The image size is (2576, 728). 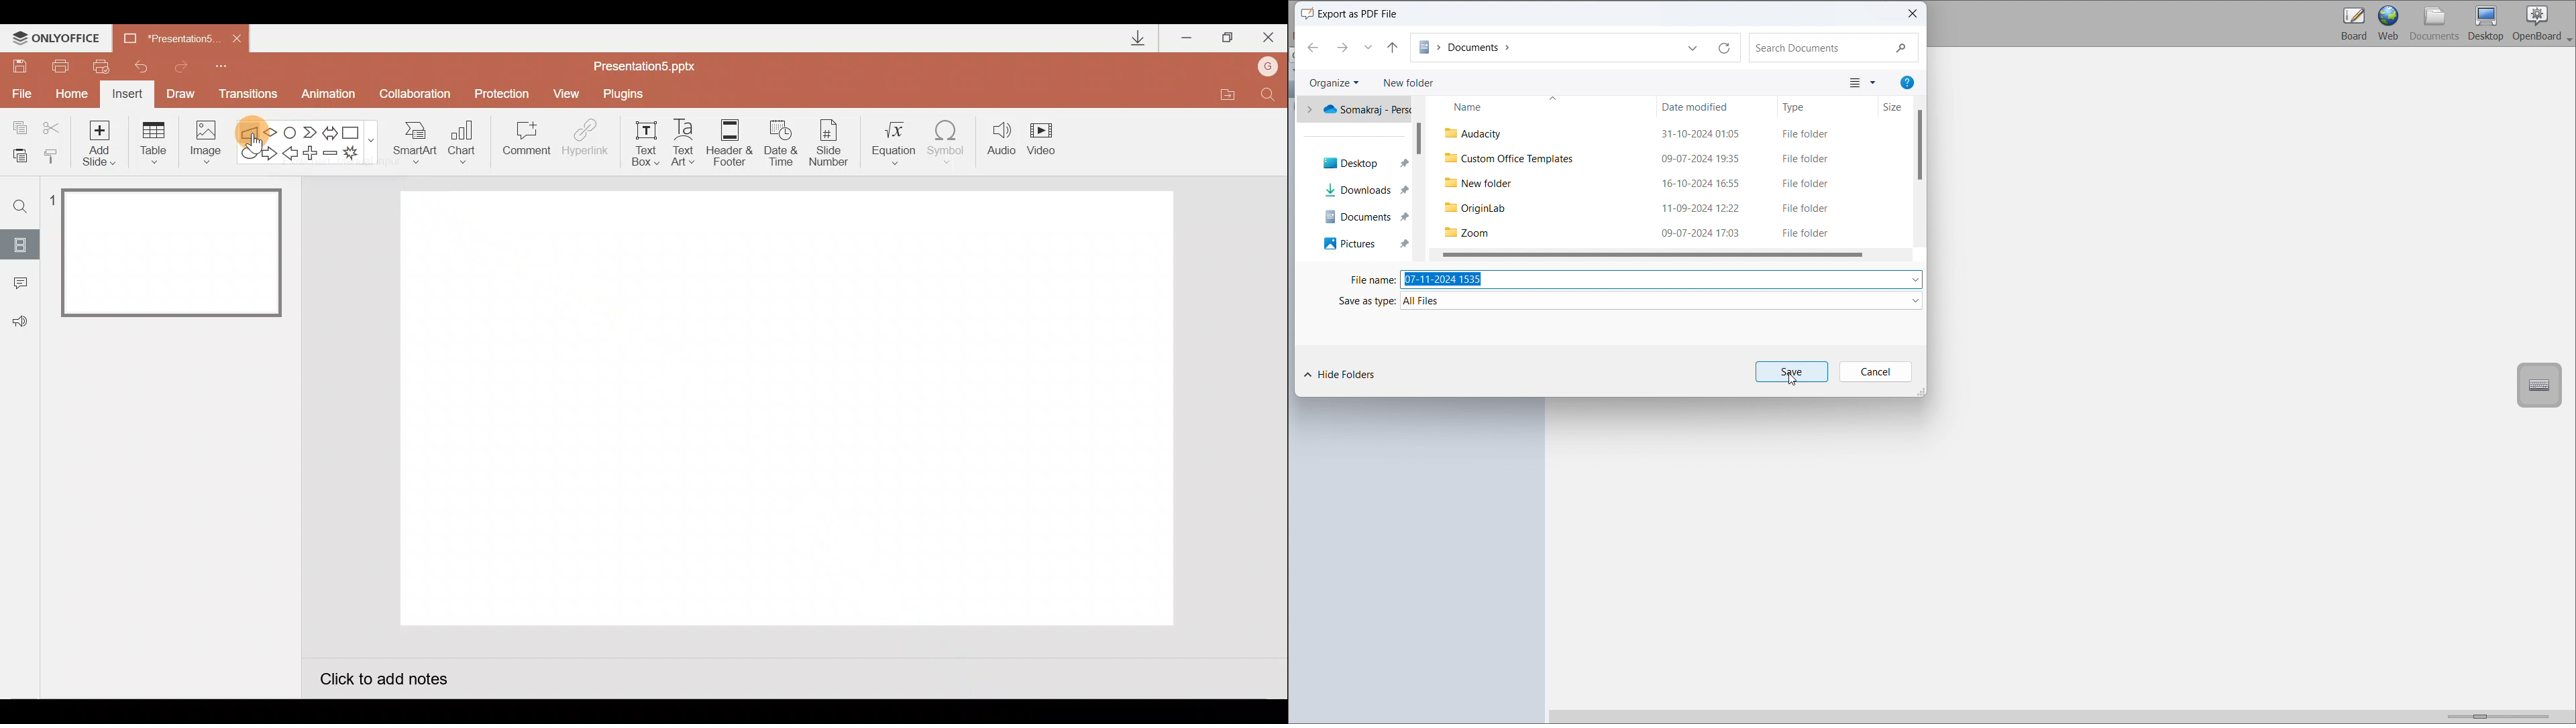 I want to click on Insert, so click(x=125, y=96).